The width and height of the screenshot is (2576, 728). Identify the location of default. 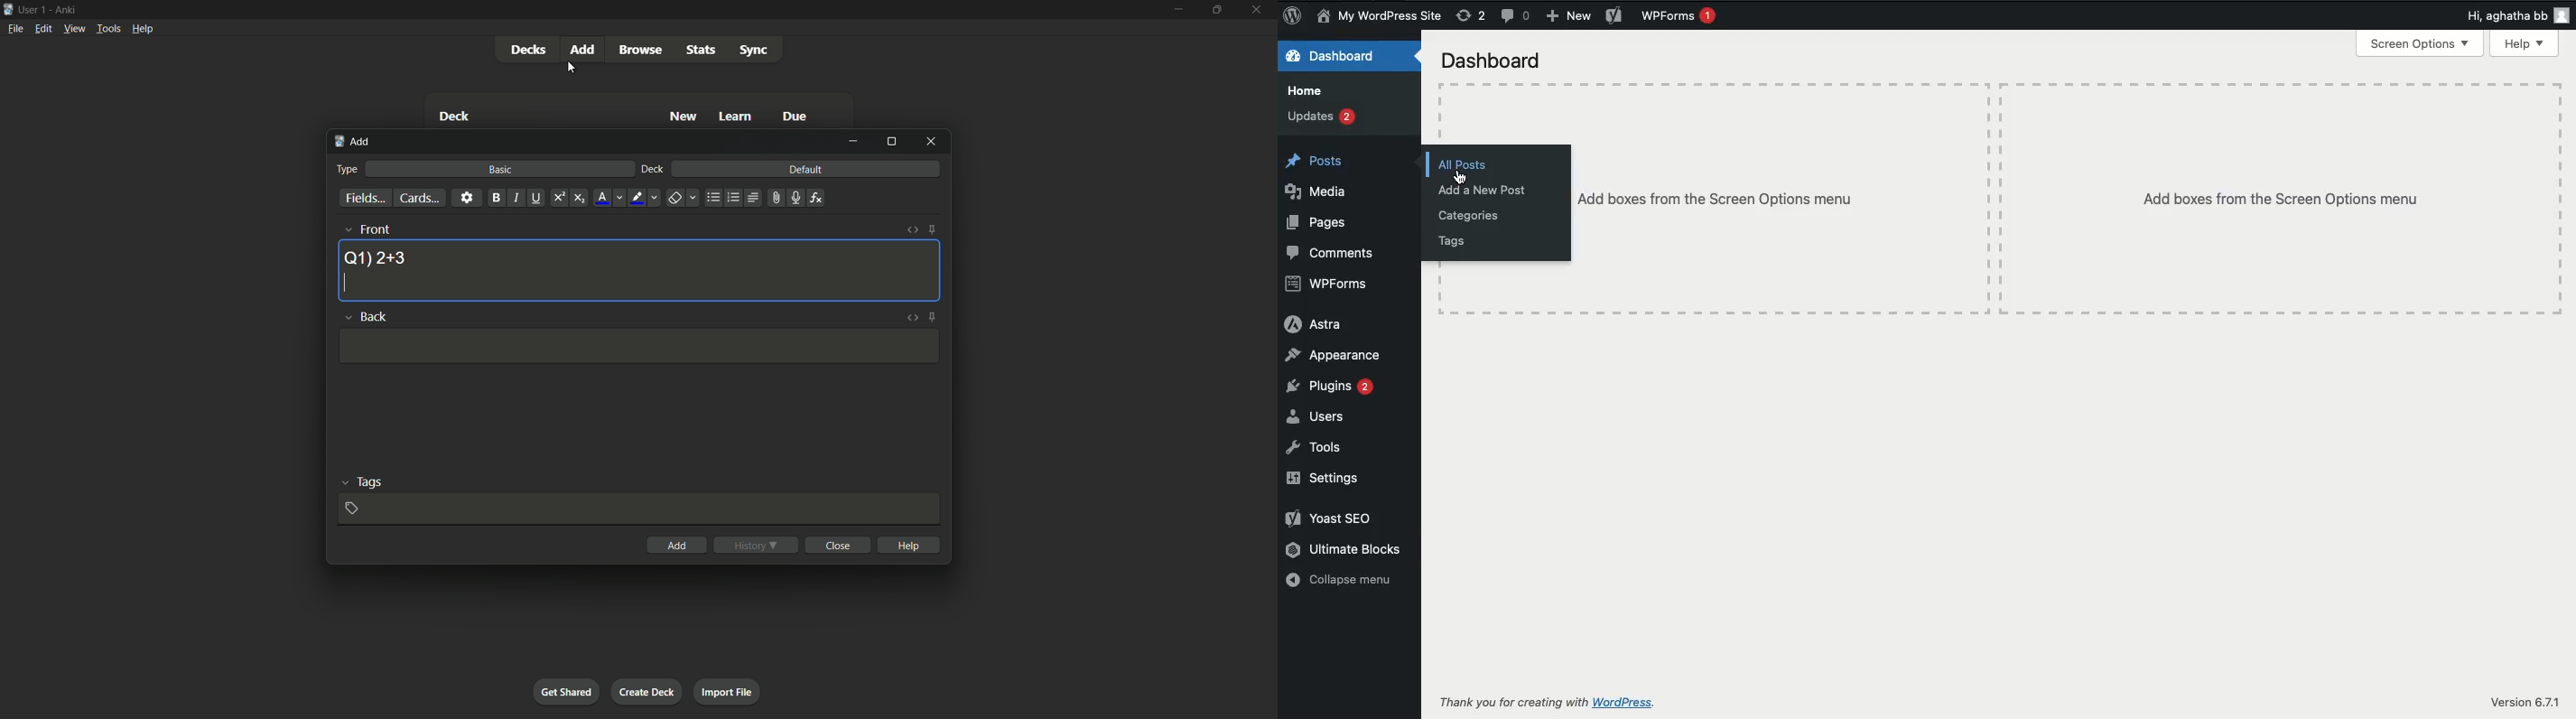
(805, 168).